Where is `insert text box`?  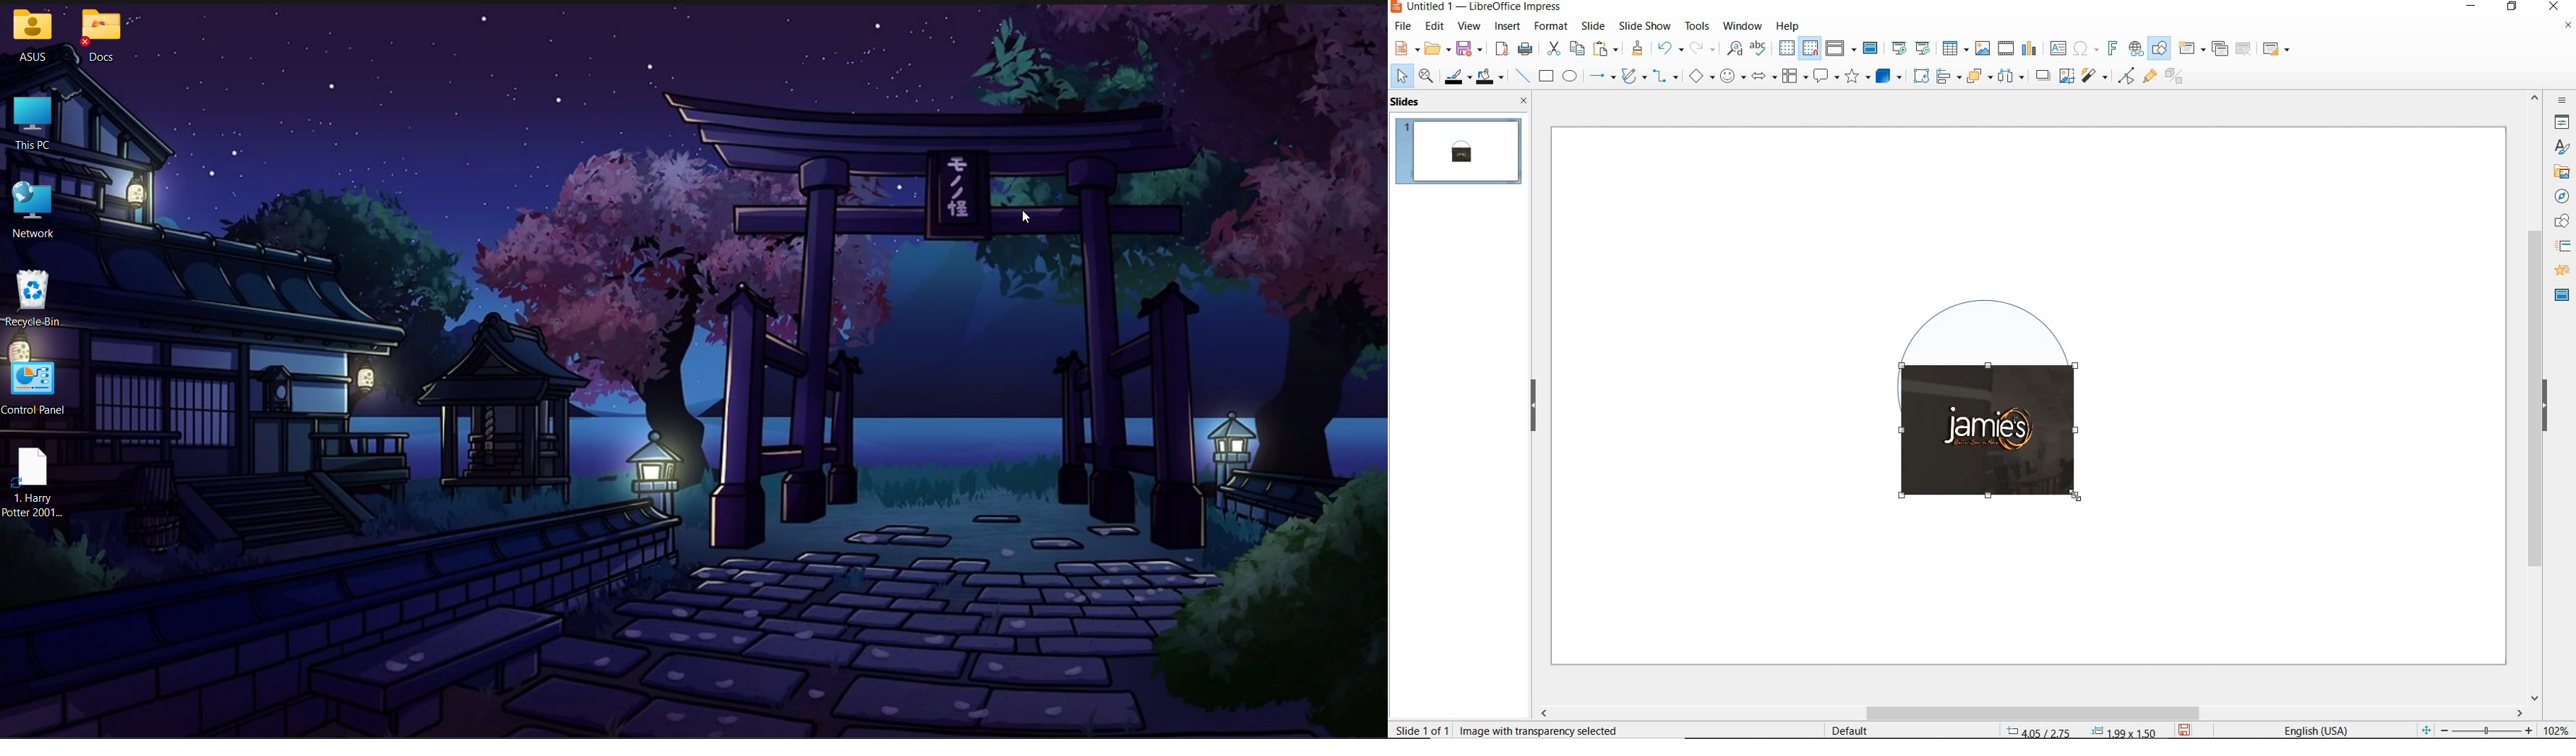
insert text box is located at coordinates (2058, 48).